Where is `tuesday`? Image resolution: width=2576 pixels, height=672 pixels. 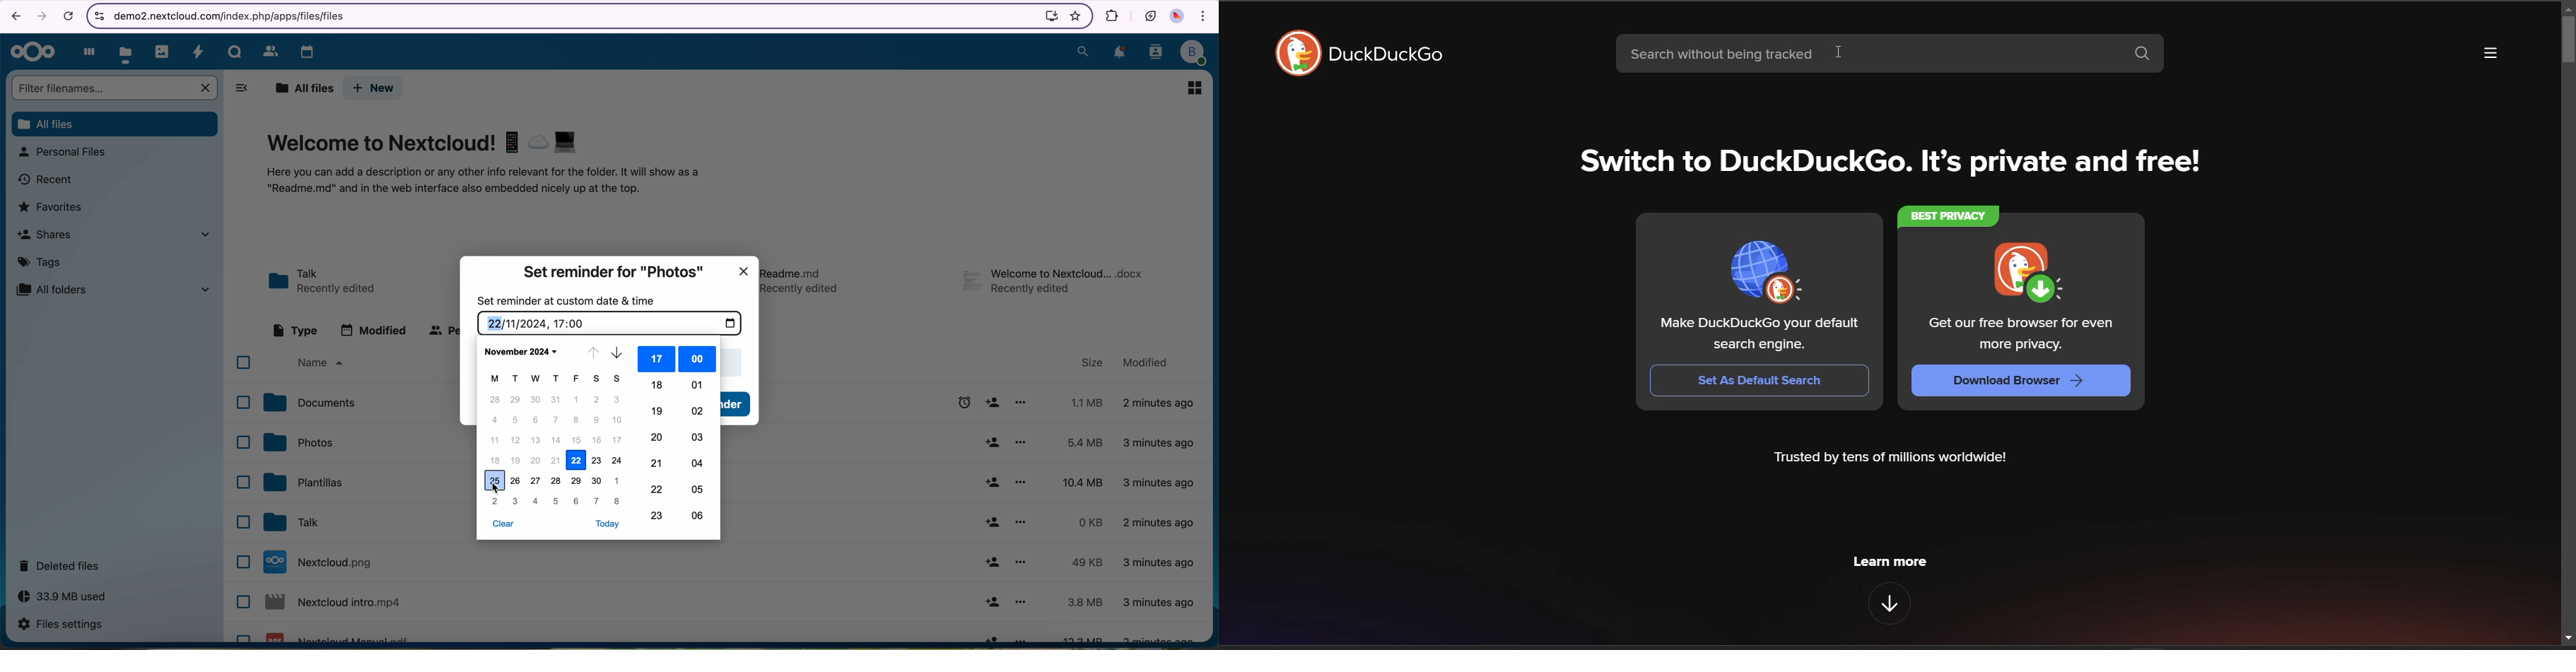 tuesday is located at coordinates (516, 379).